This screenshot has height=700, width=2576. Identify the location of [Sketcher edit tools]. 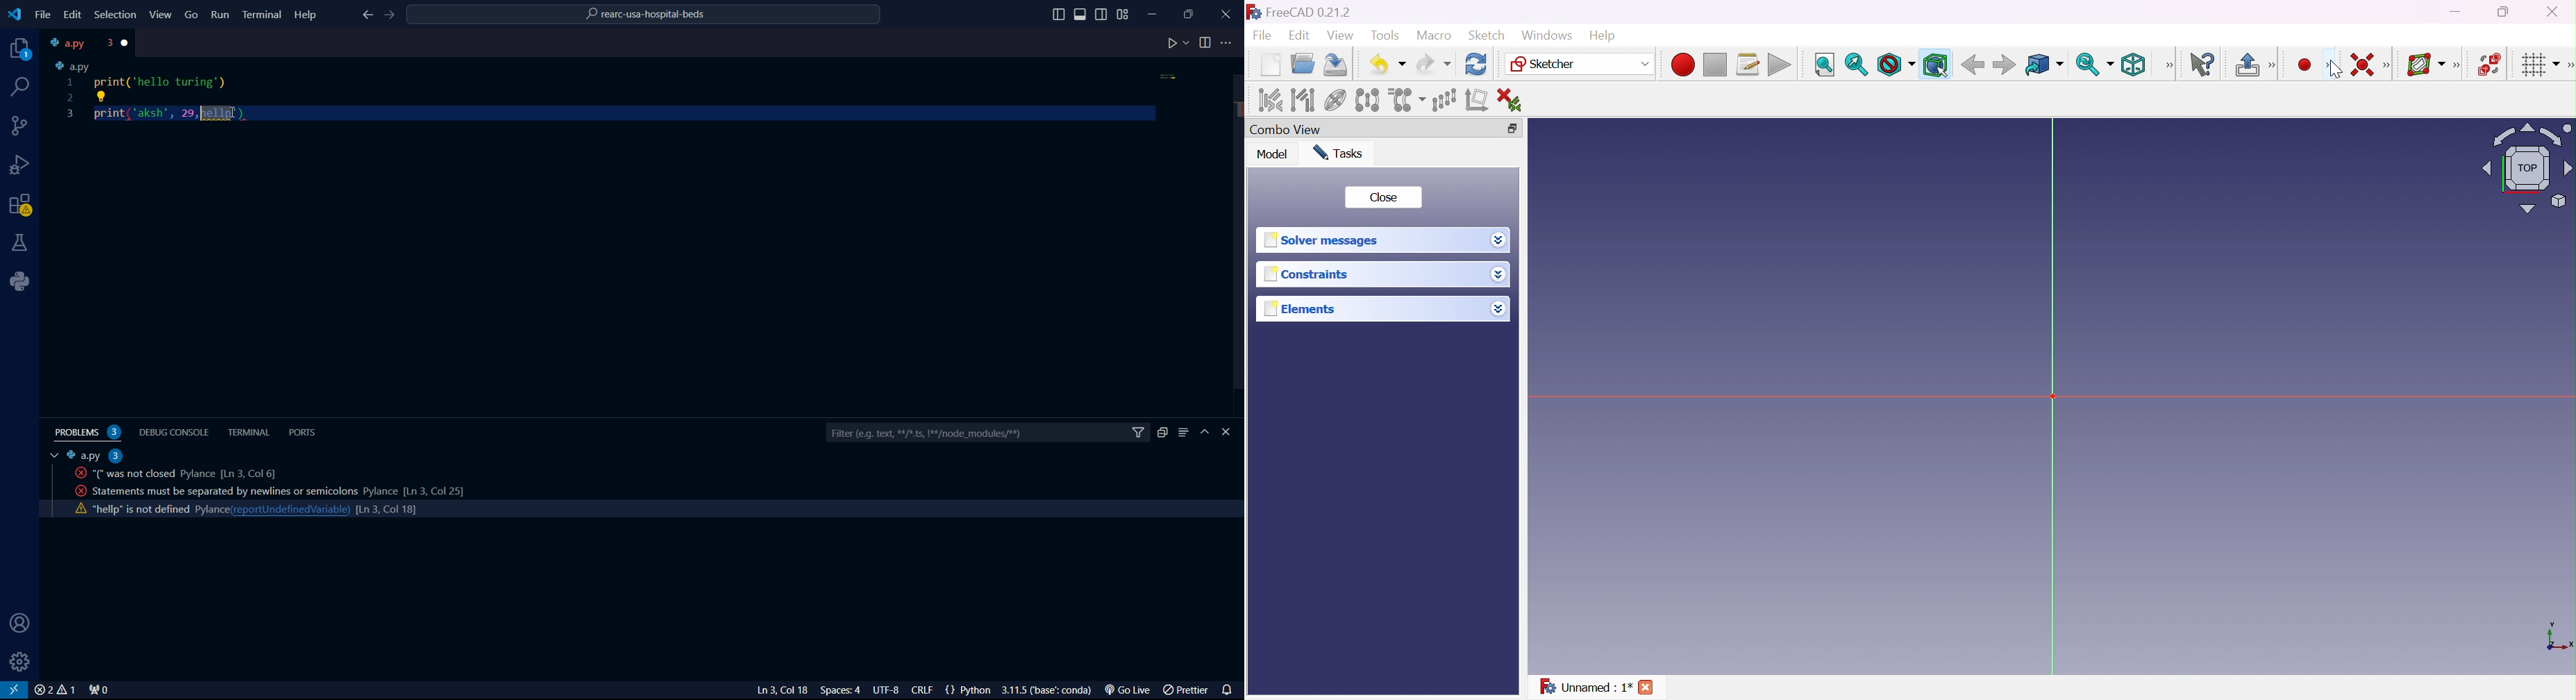
(2568, 67).